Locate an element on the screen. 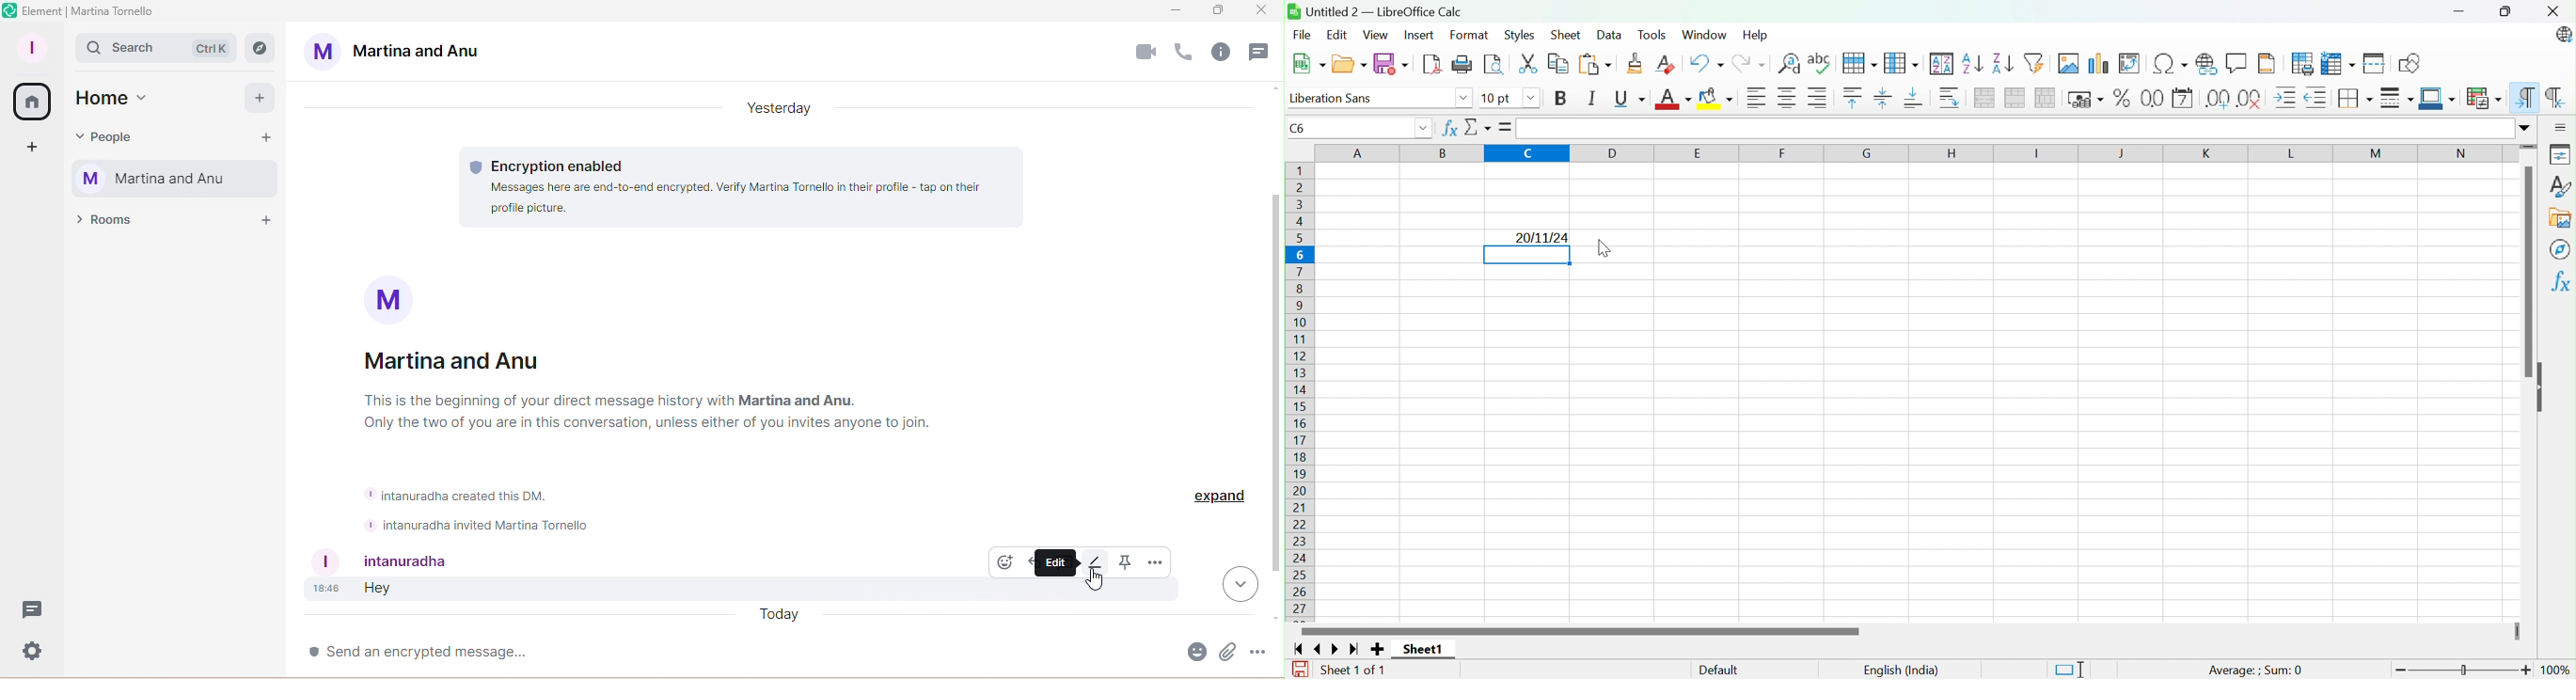  intanuradha created this DM. is located at coordinates (460, 496).